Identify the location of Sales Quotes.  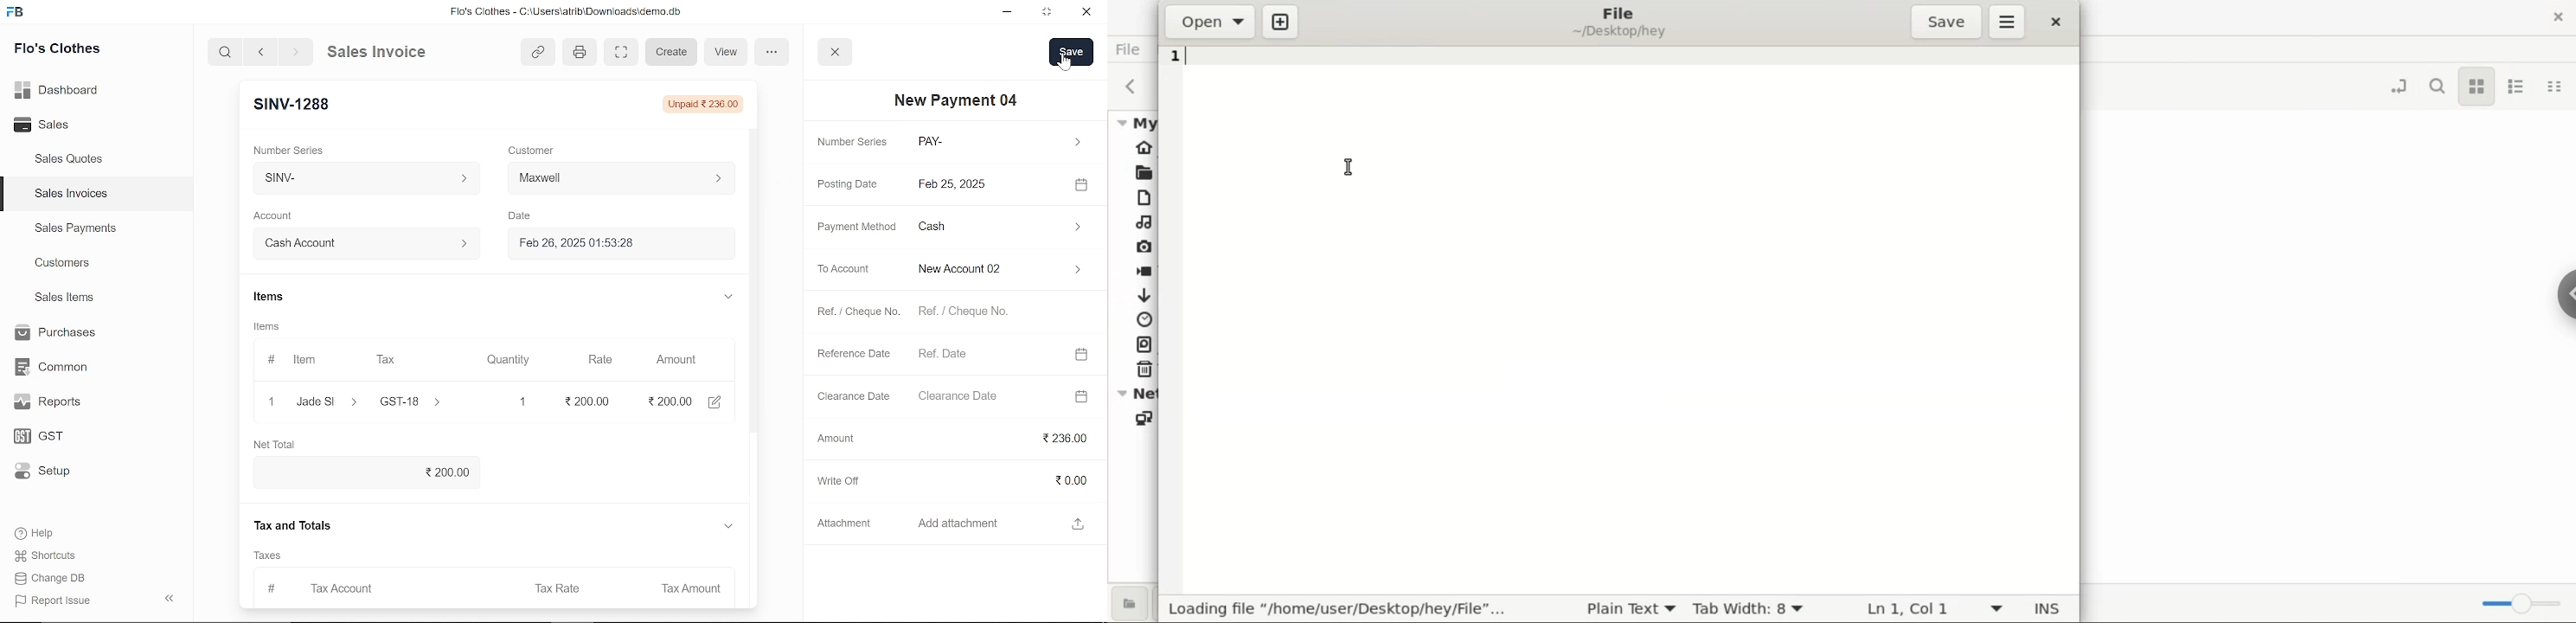
(71, 160).